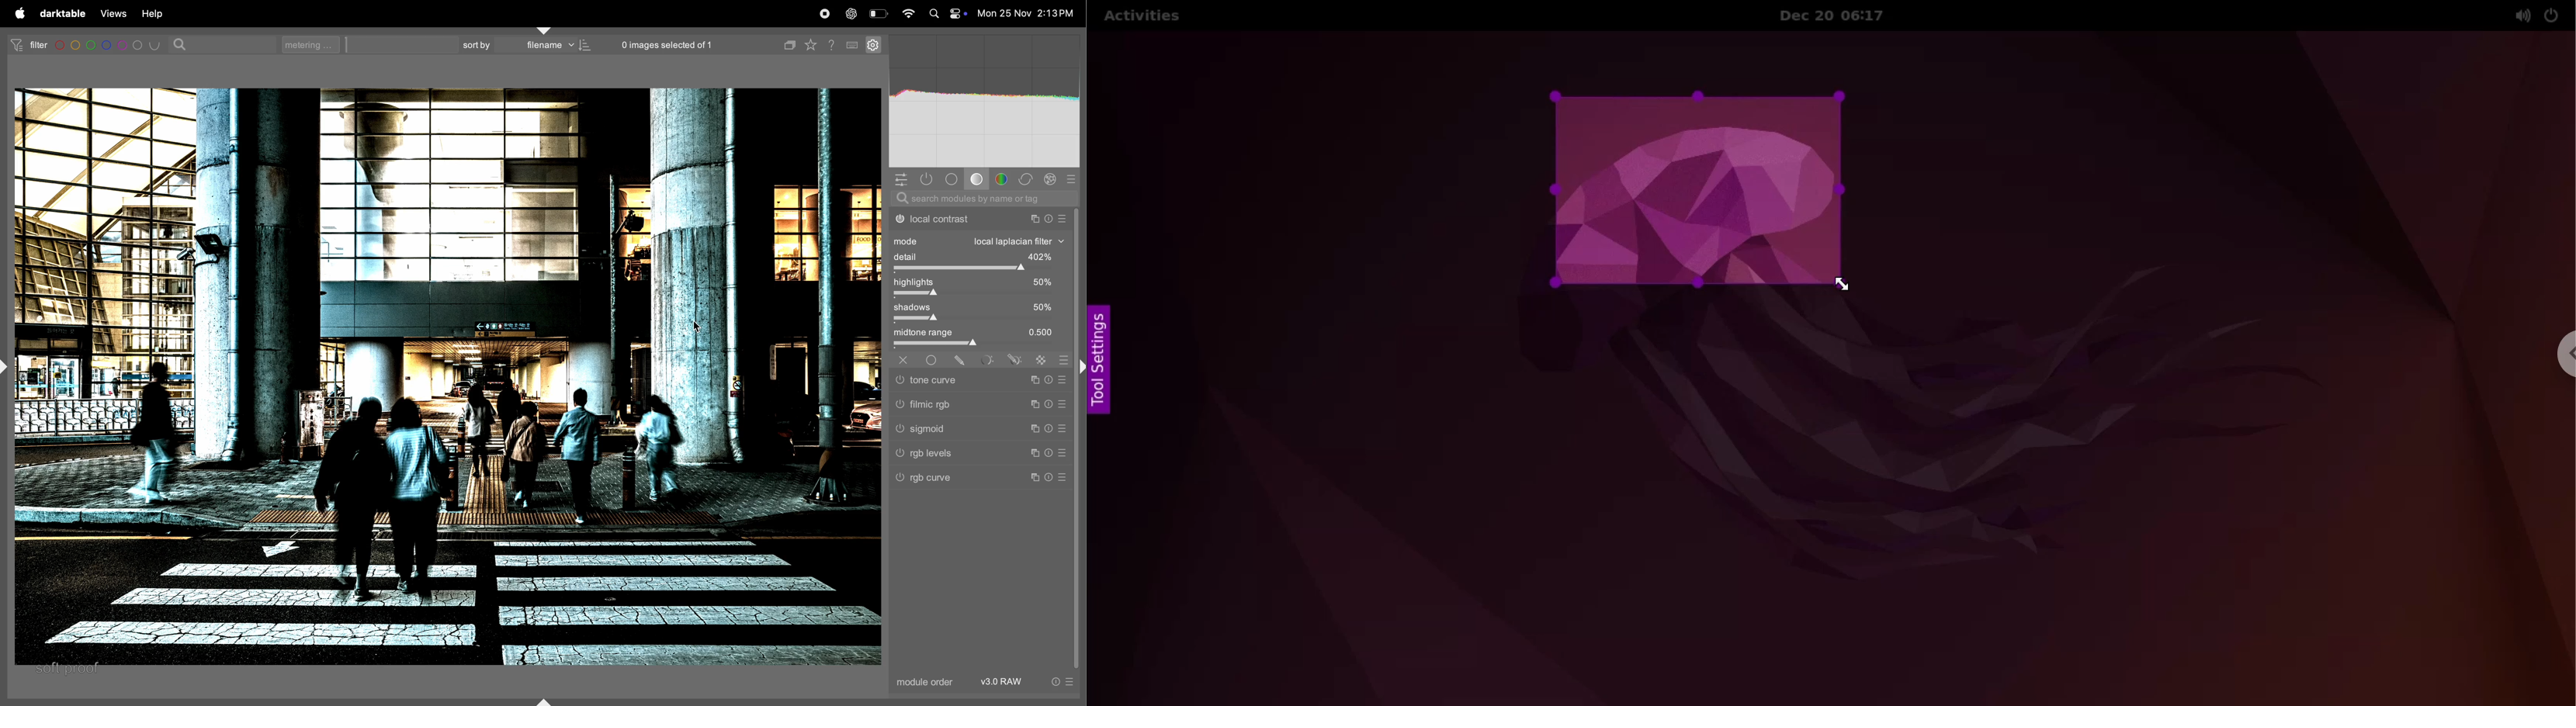 The image size is (2576, 728). What do you see at coordinates (980, 295) in the screenshot?
I see `toggle` at bounding box center [980, 295].